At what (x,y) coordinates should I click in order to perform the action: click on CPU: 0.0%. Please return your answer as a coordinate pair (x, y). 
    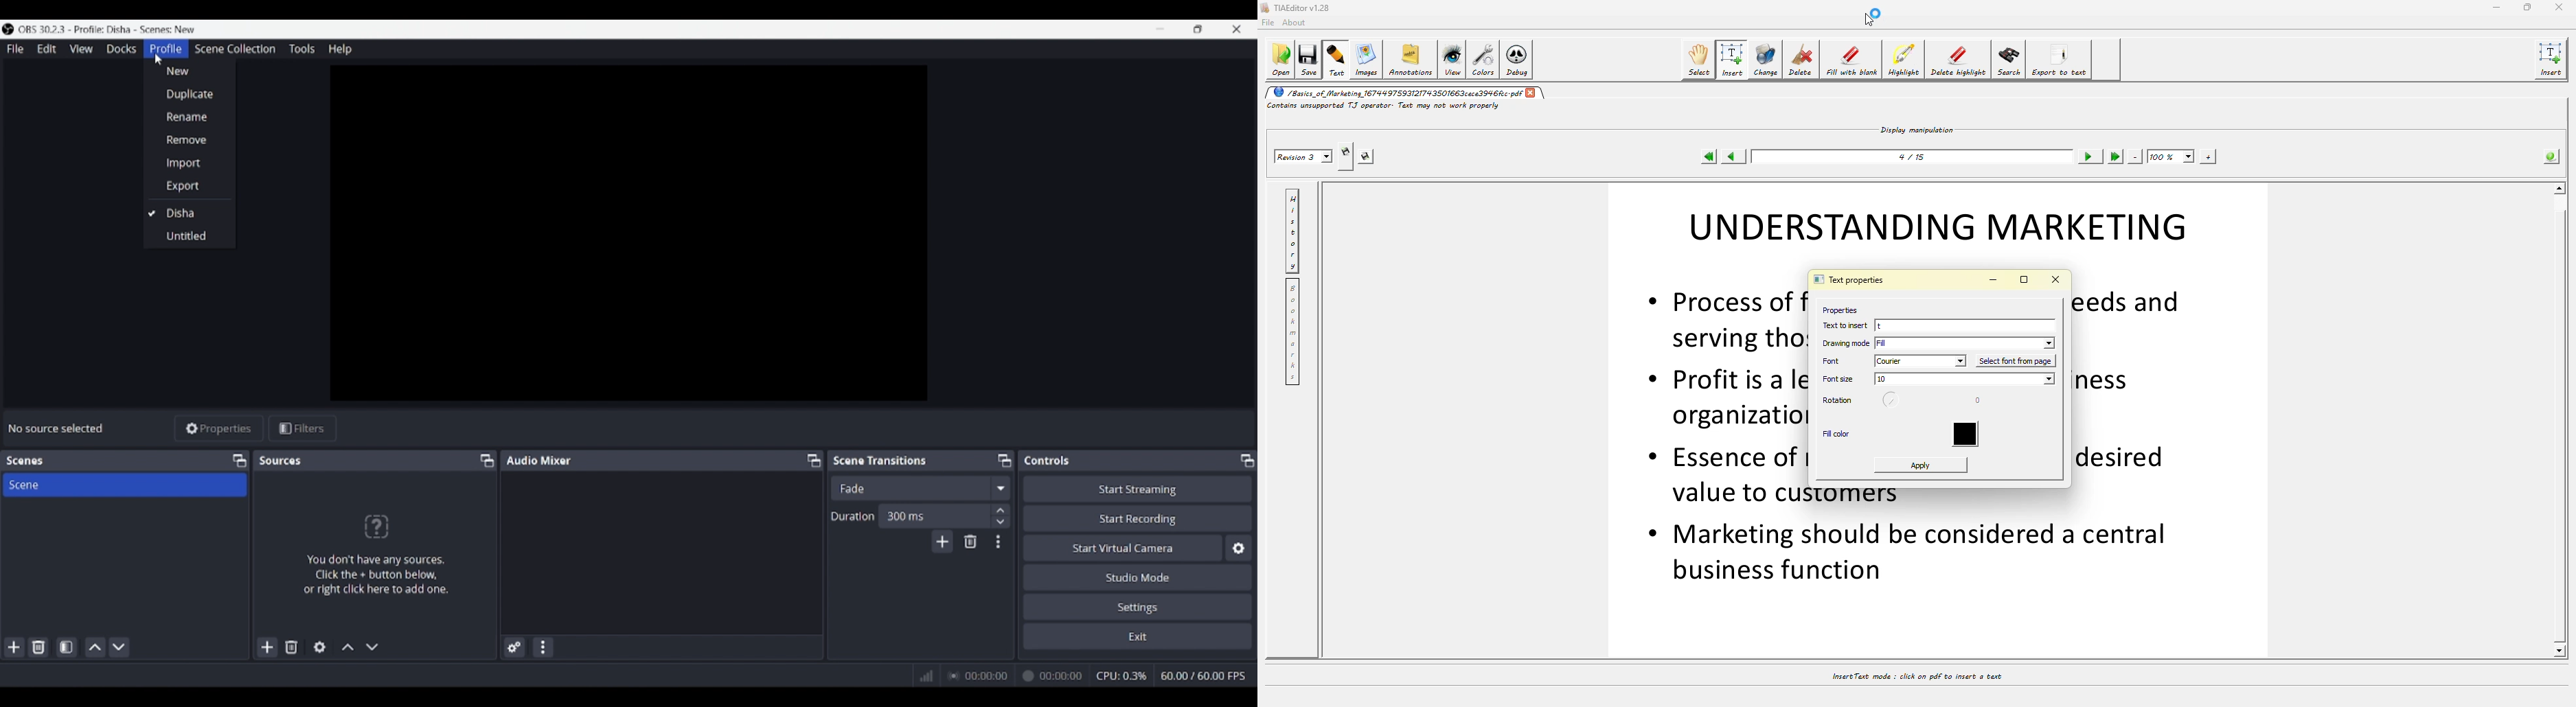
    Looking at the image, I should click on (1125, 677).